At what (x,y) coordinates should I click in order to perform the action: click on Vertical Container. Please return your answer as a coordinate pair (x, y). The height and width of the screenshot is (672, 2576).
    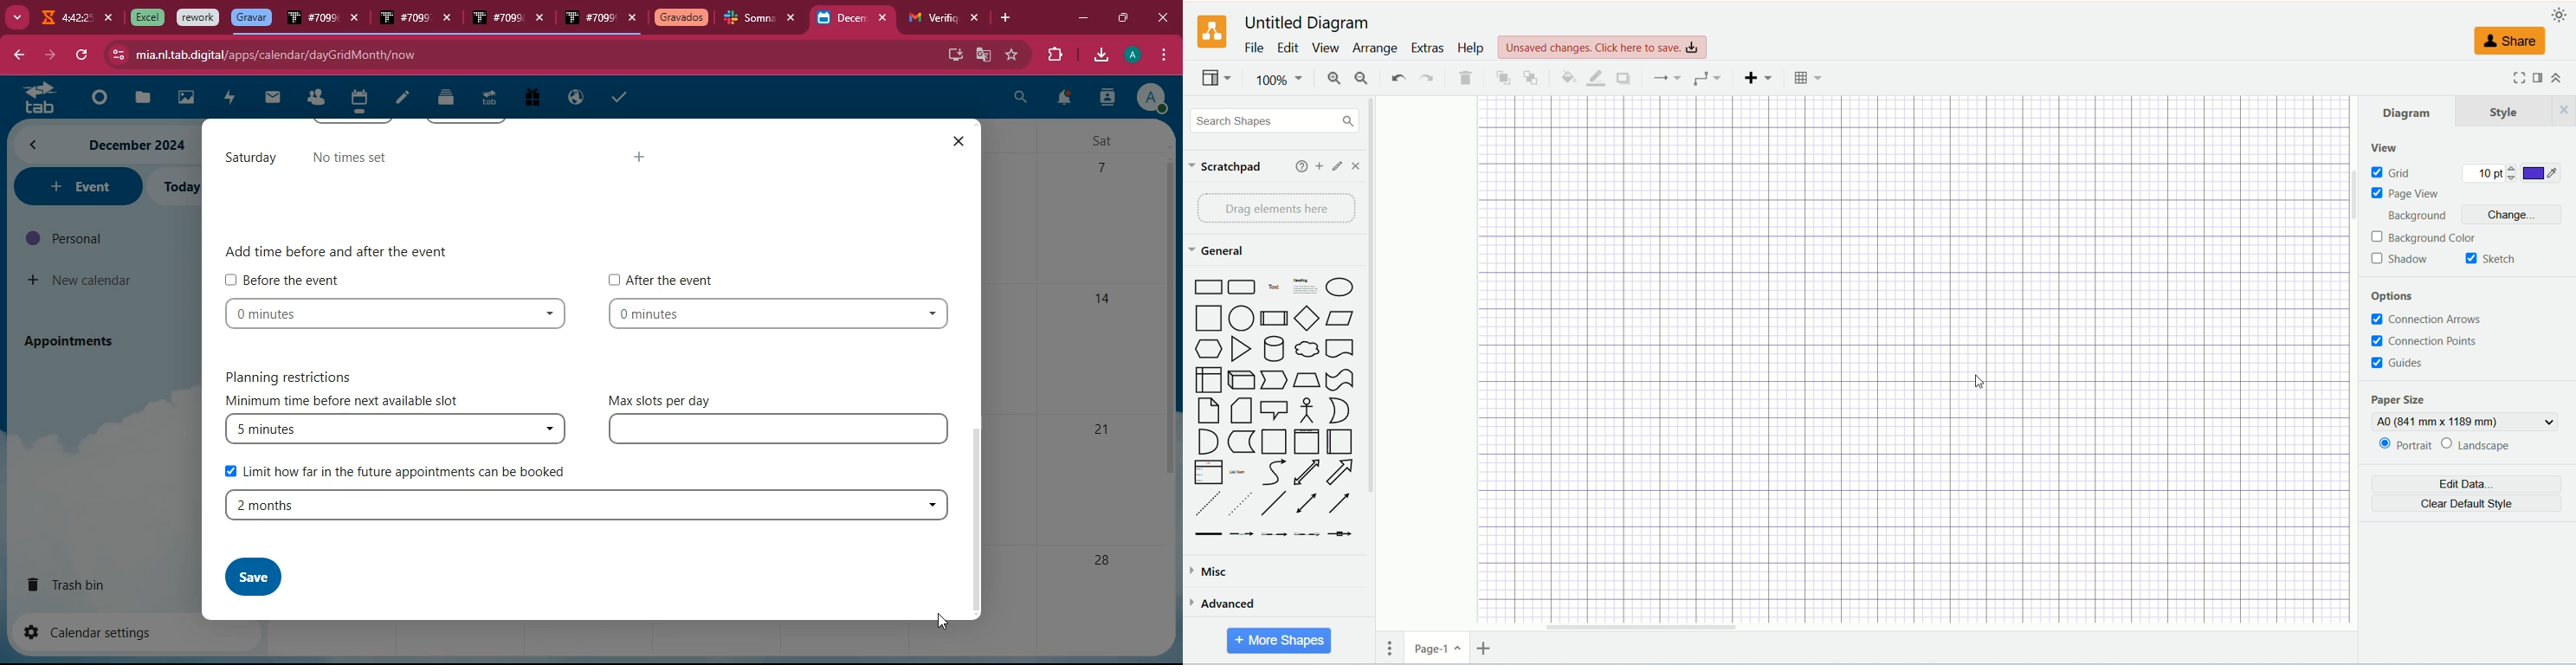
    Looking at the image, I should click on (1306, 442).